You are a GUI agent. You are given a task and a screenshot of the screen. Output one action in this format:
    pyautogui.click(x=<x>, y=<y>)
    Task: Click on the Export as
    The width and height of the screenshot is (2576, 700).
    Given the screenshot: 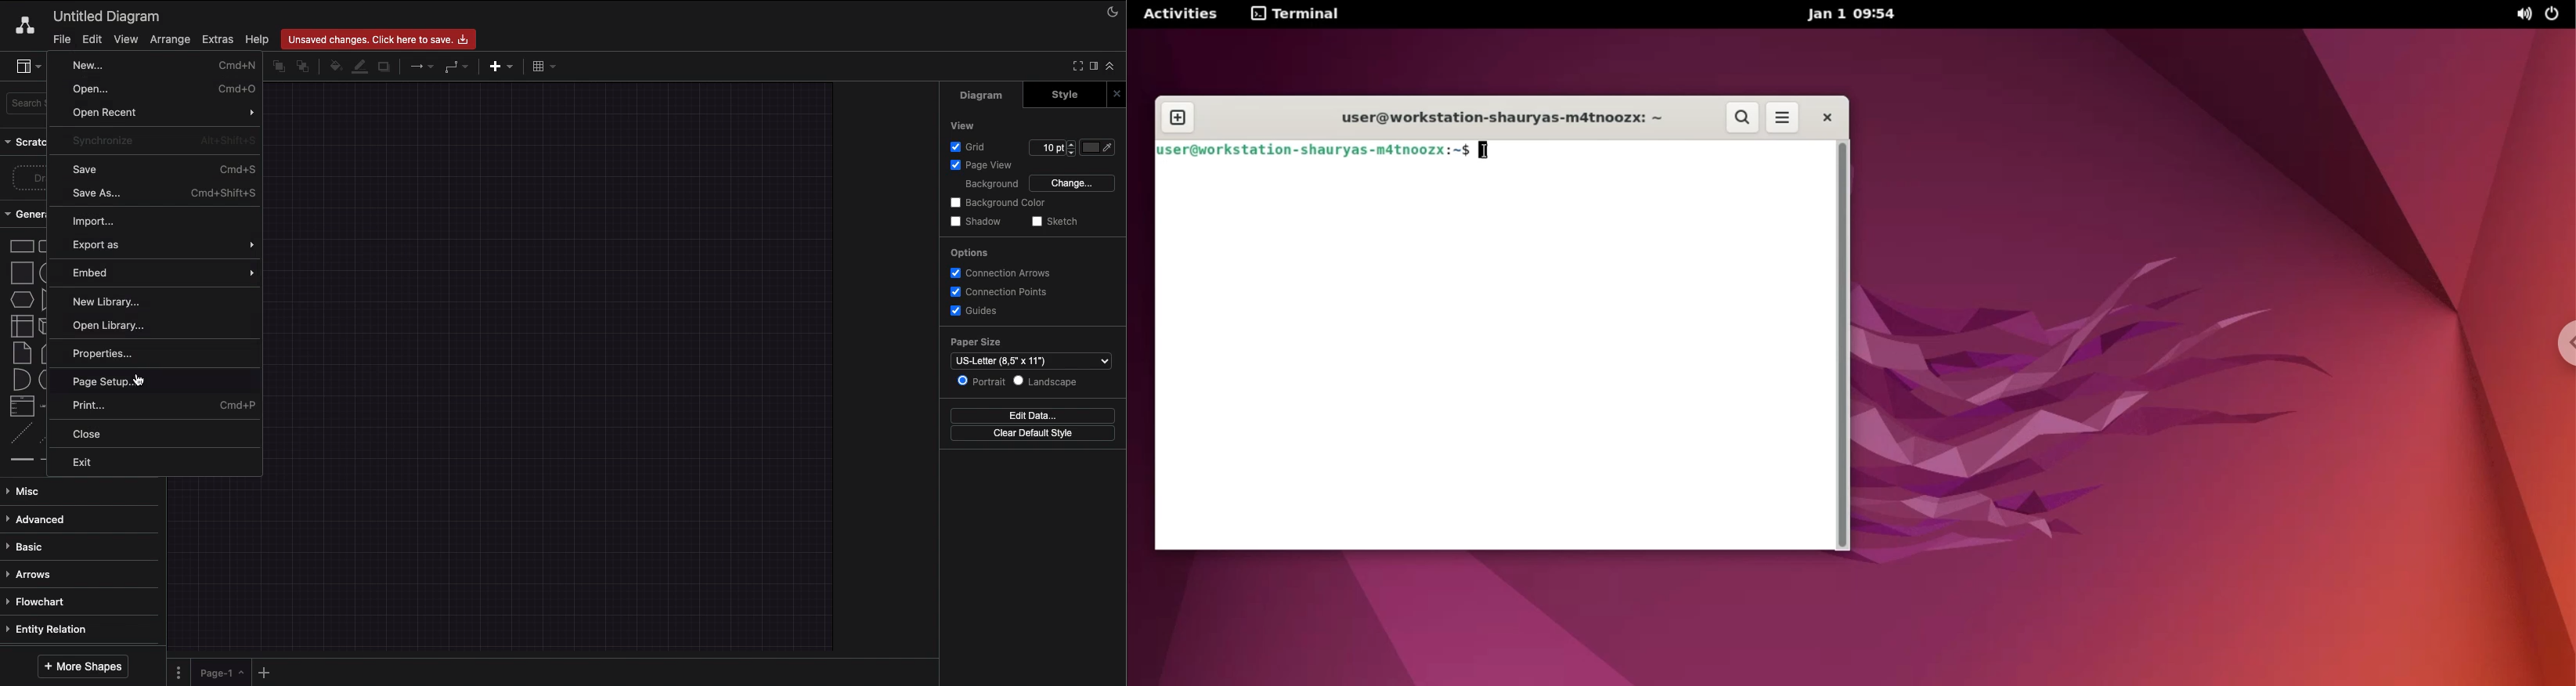 What is the action you would take?
    pyautogui.click(x=159, y=245)
    